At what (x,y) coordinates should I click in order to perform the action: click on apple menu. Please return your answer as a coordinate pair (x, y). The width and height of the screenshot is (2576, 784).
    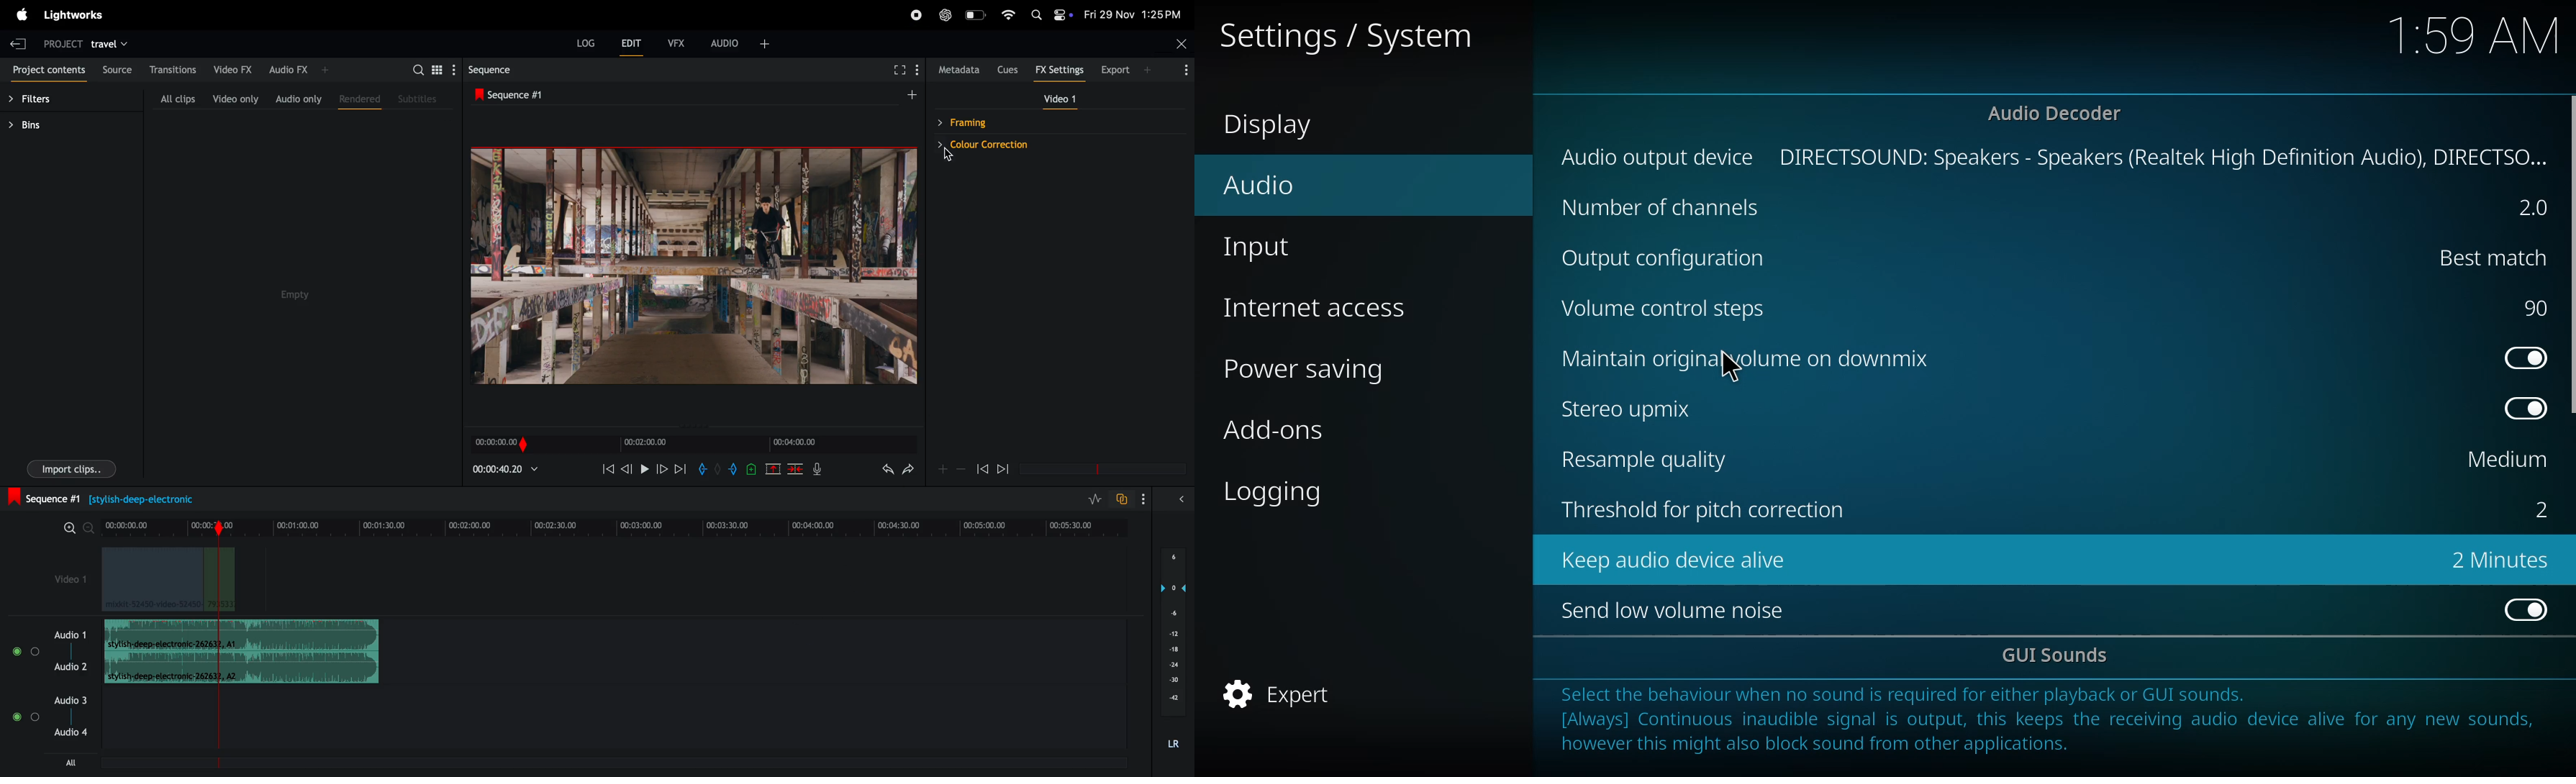
    Looking at the image, I should click on (21, 16).